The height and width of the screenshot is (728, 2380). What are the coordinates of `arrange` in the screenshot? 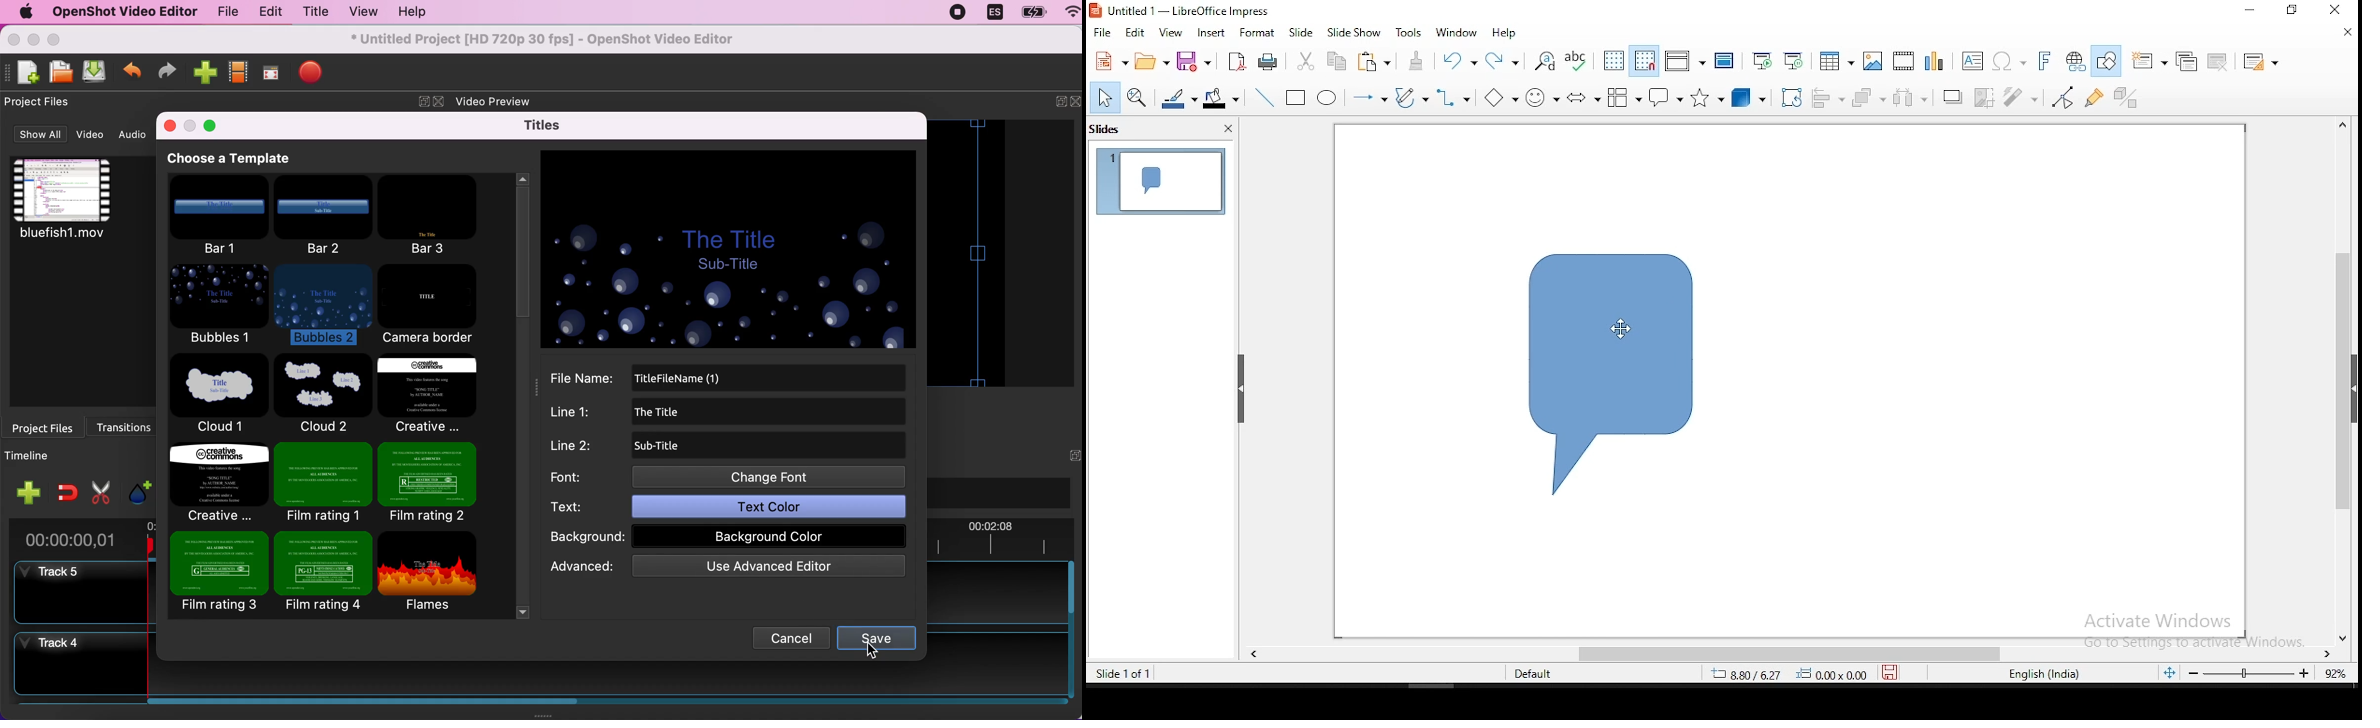 It's located at (1866, 96).